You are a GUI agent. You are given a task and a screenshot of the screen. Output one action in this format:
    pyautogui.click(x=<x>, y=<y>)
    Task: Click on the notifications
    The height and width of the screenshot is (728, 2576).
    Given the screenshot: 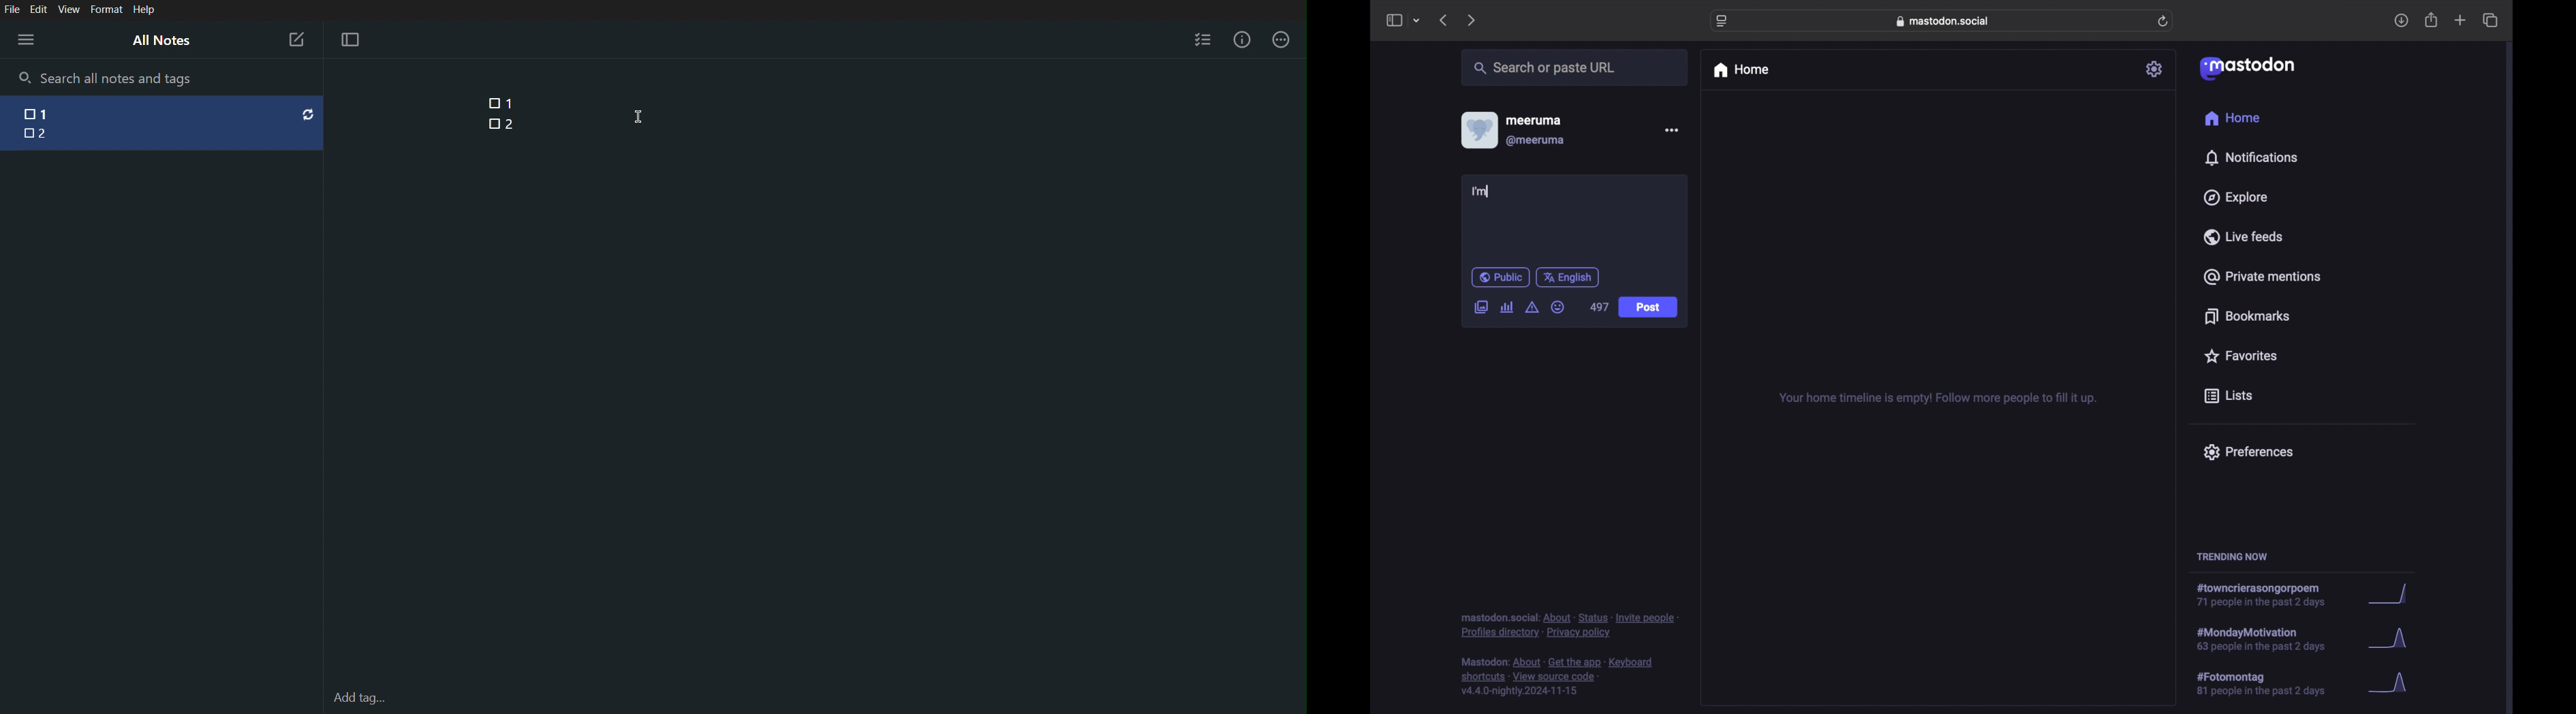 What is the action you would take?
    pyautogui.click(x=2251, y=158)
    